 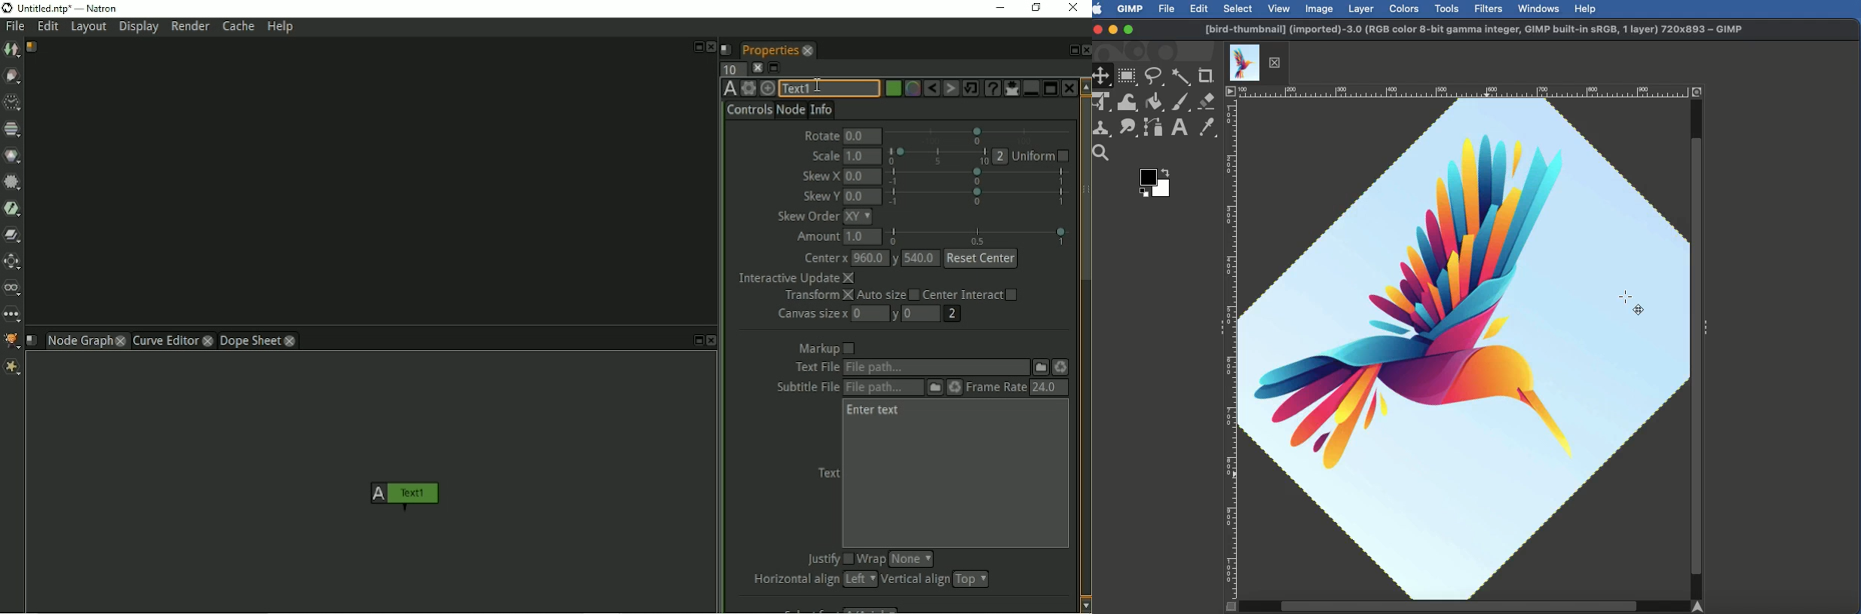 I want to click on close, so click(x=291, y=340).